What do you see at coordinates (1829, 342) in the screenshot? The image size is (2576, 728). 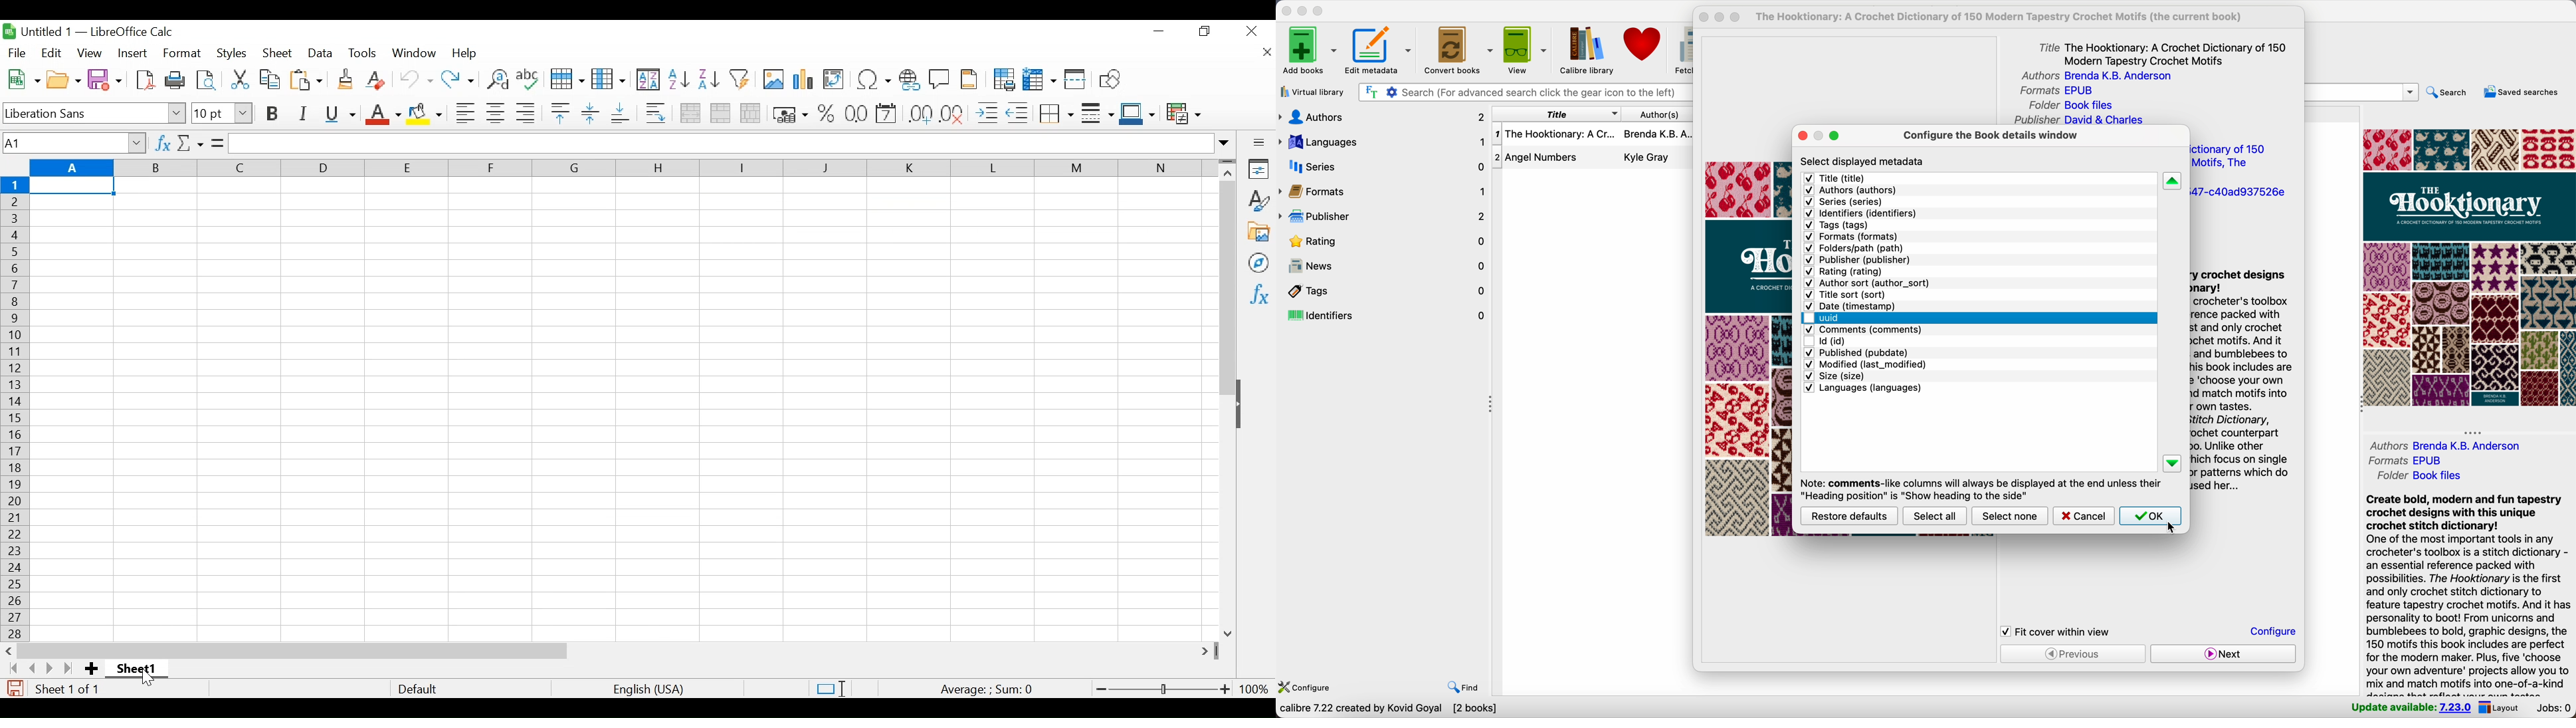 I see `disable id` at bounding box center [1829, 342].